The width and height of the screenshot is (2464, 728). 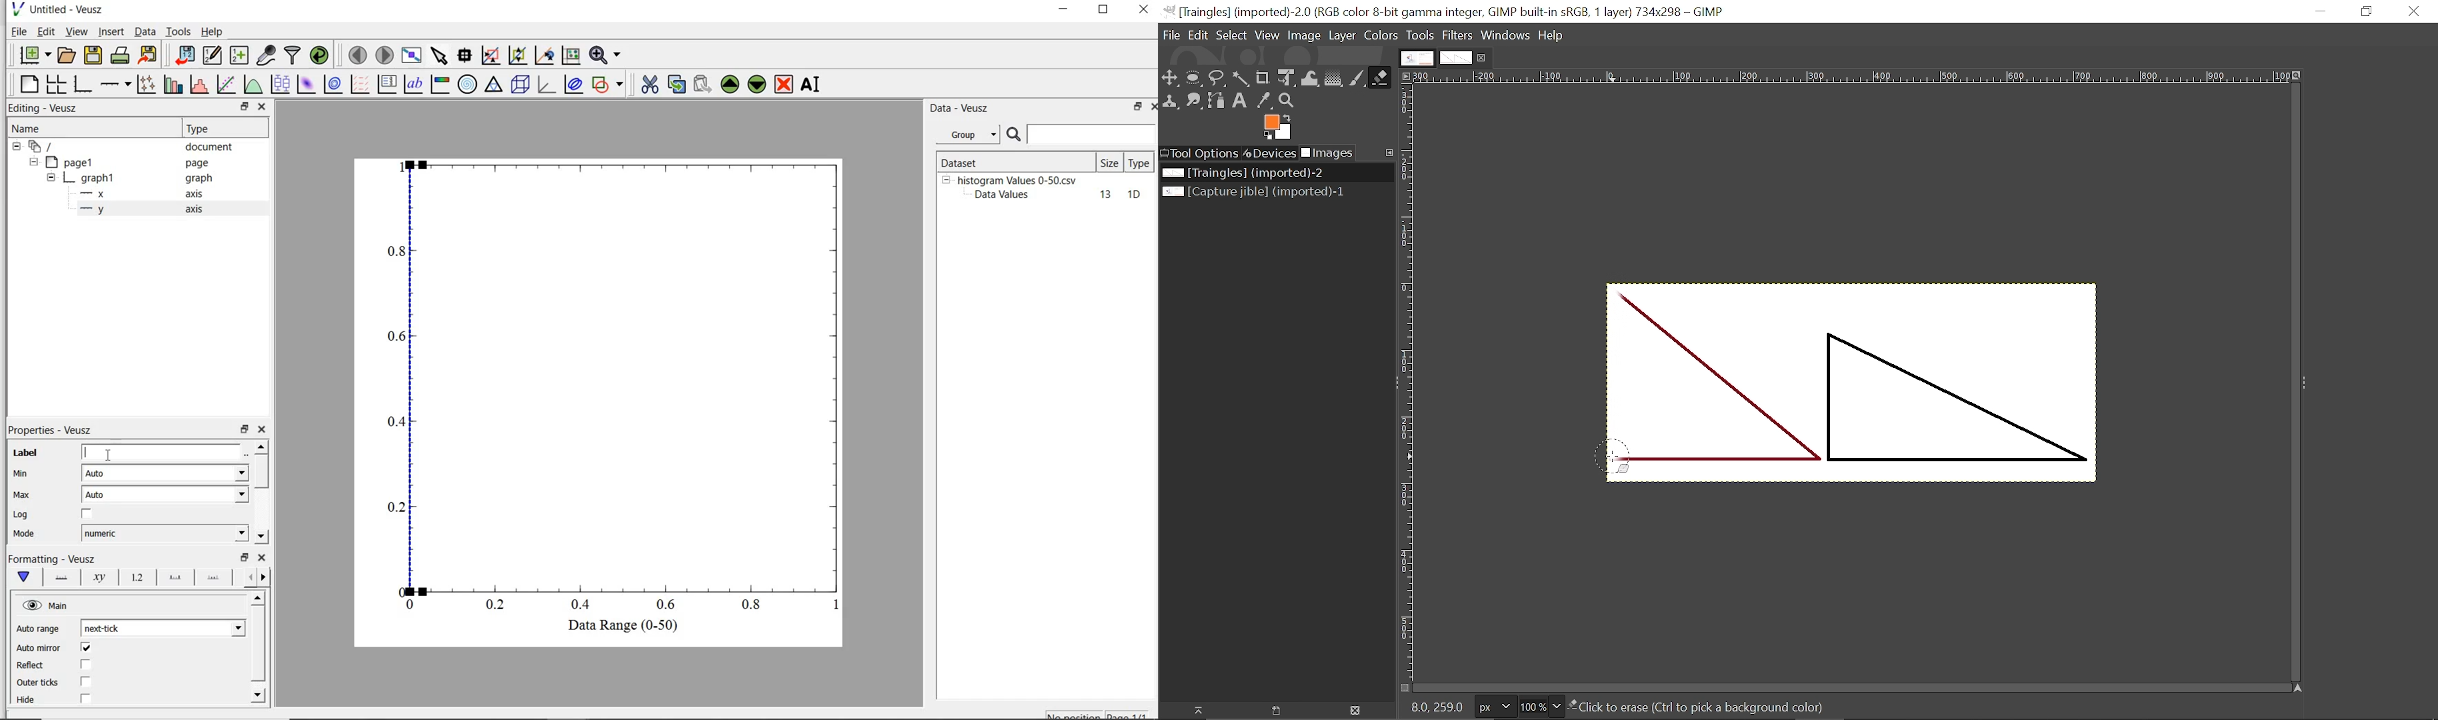 I want to click on Dataset, so click(x=982, y=161).